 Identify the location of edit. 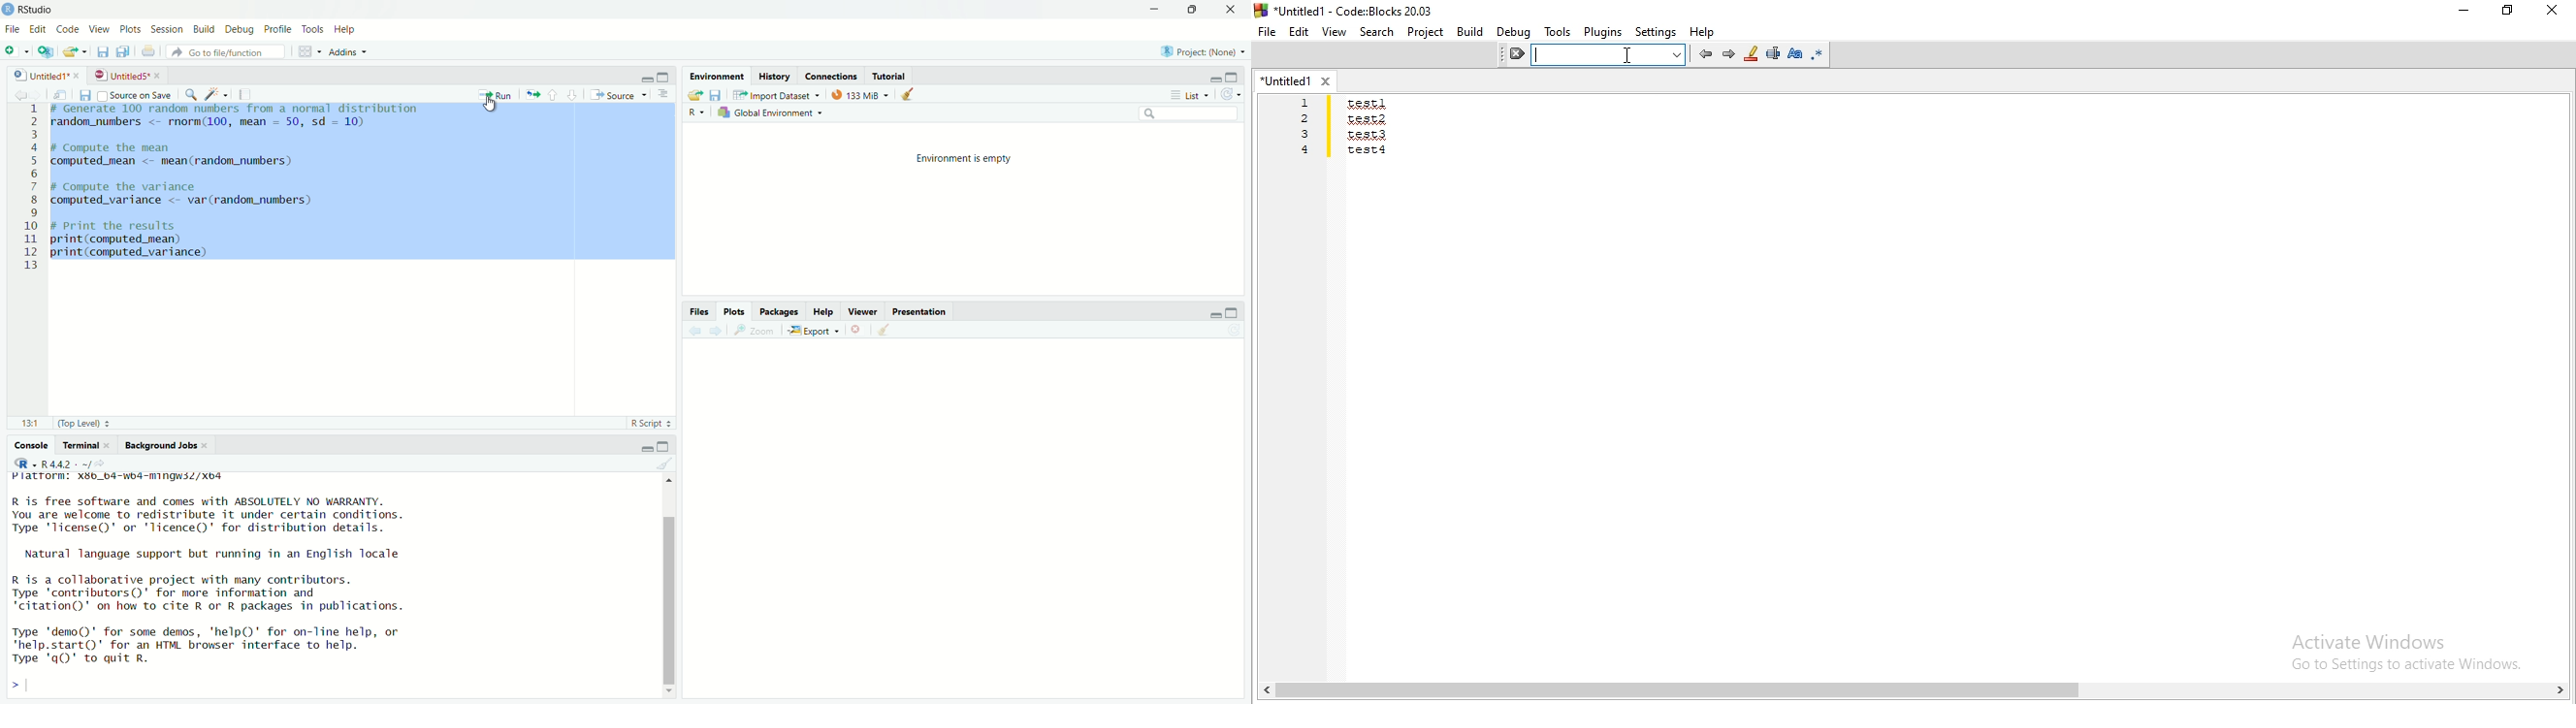
(37, 30).